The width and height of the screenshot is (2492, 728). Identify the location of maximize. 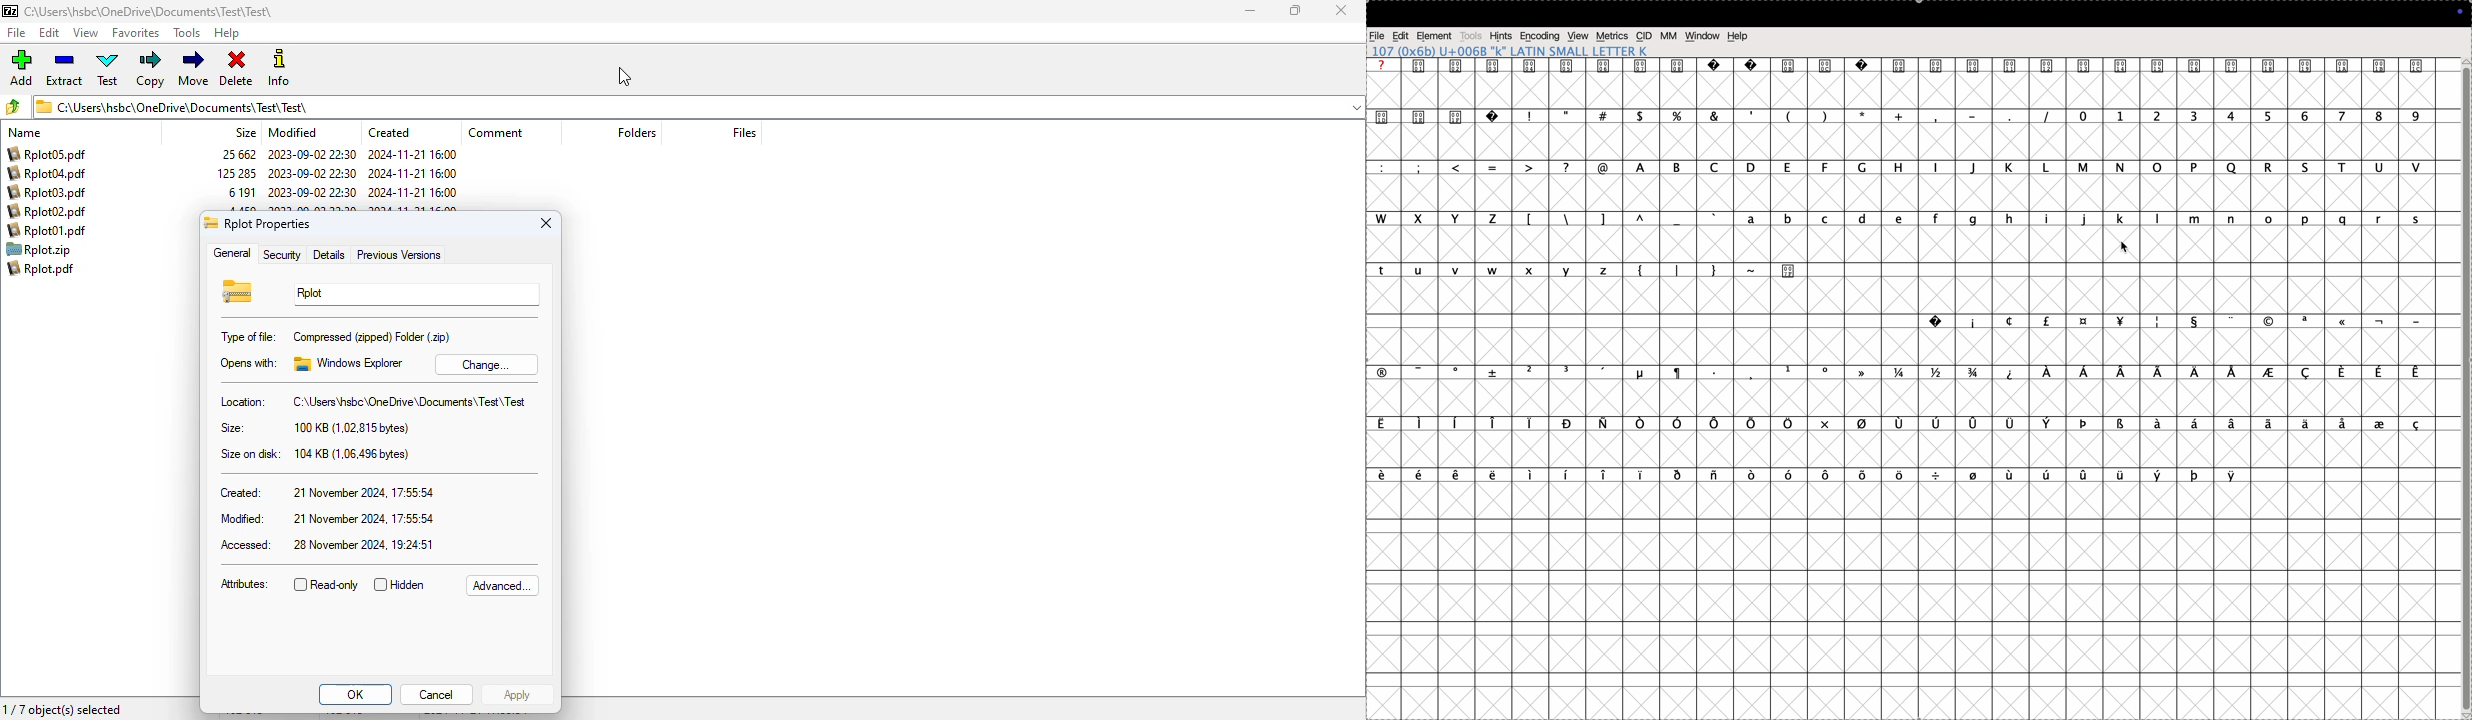
(1296, 10).